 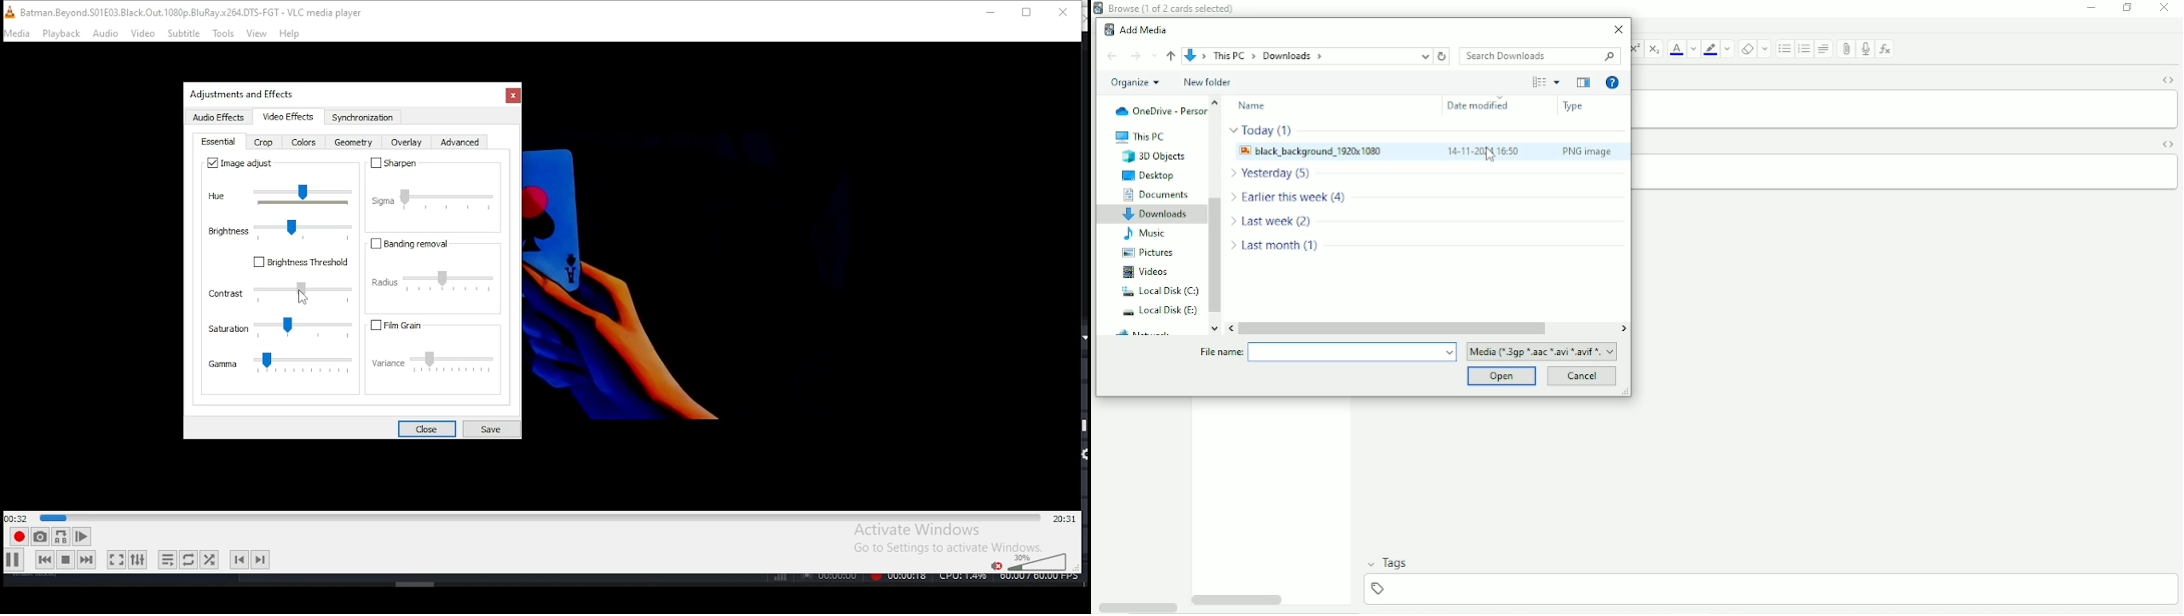 I want to click on Horizontal scrollbar, so click(x=1236, y=599).